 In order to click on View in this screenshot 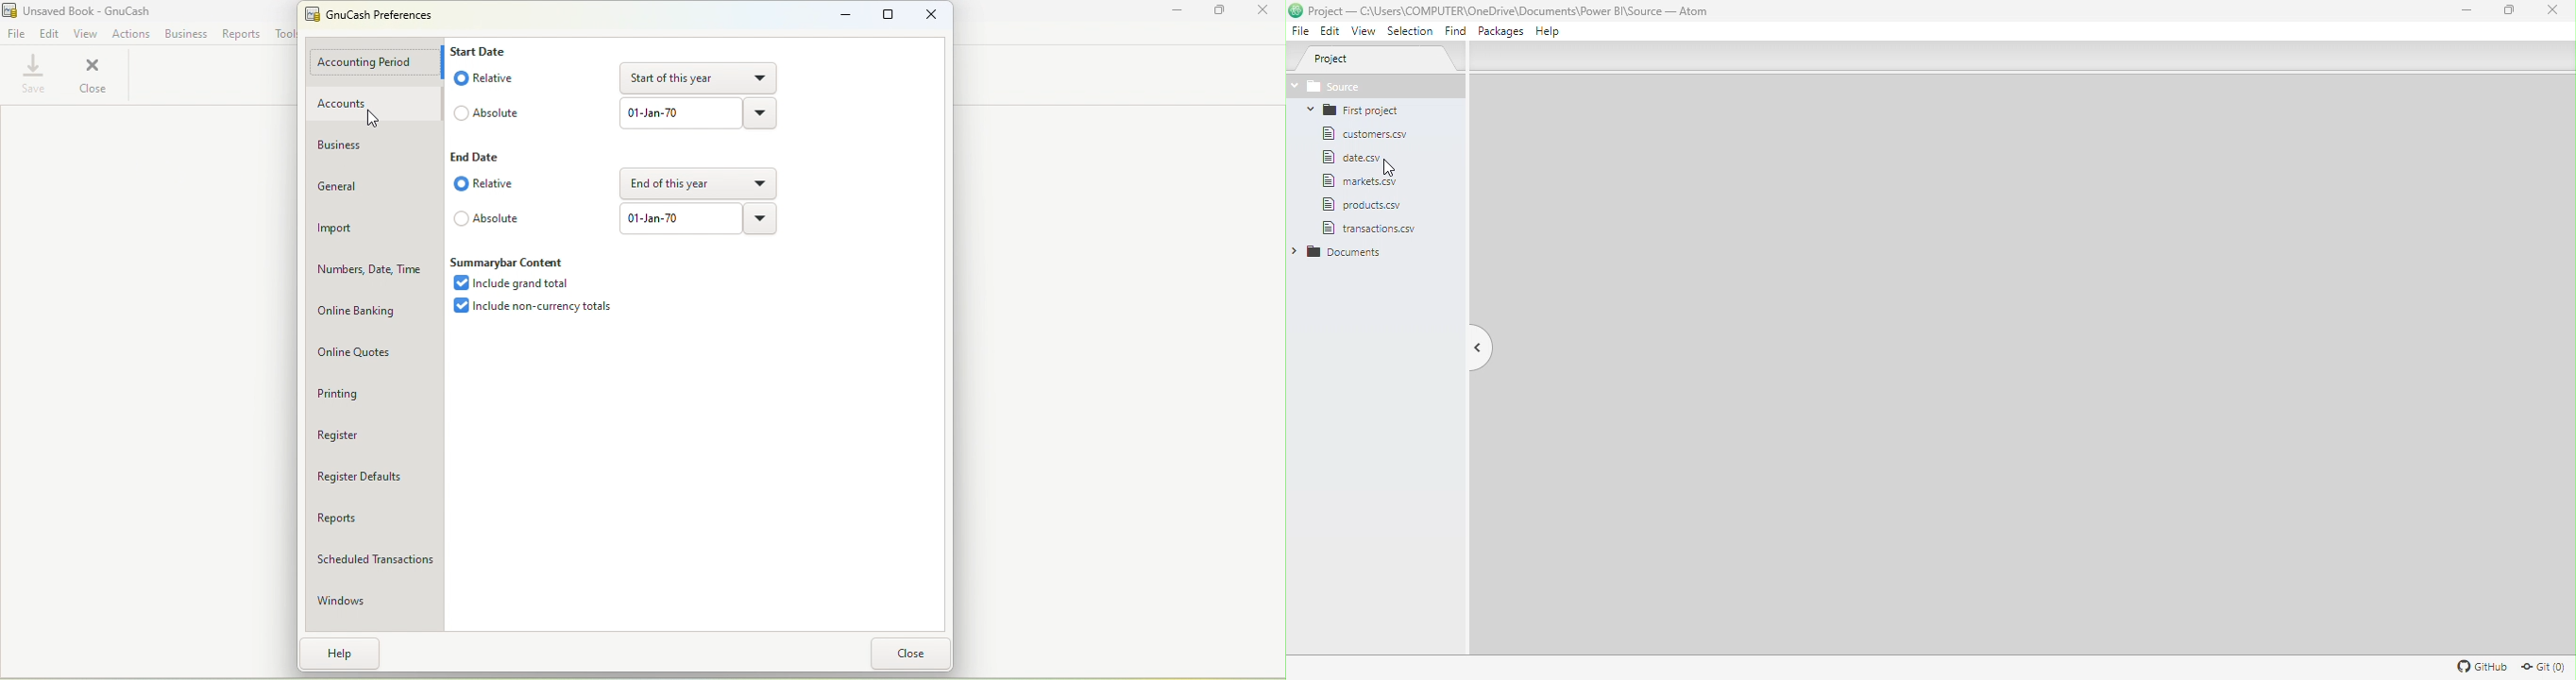, I will do `click(87, 32)`.